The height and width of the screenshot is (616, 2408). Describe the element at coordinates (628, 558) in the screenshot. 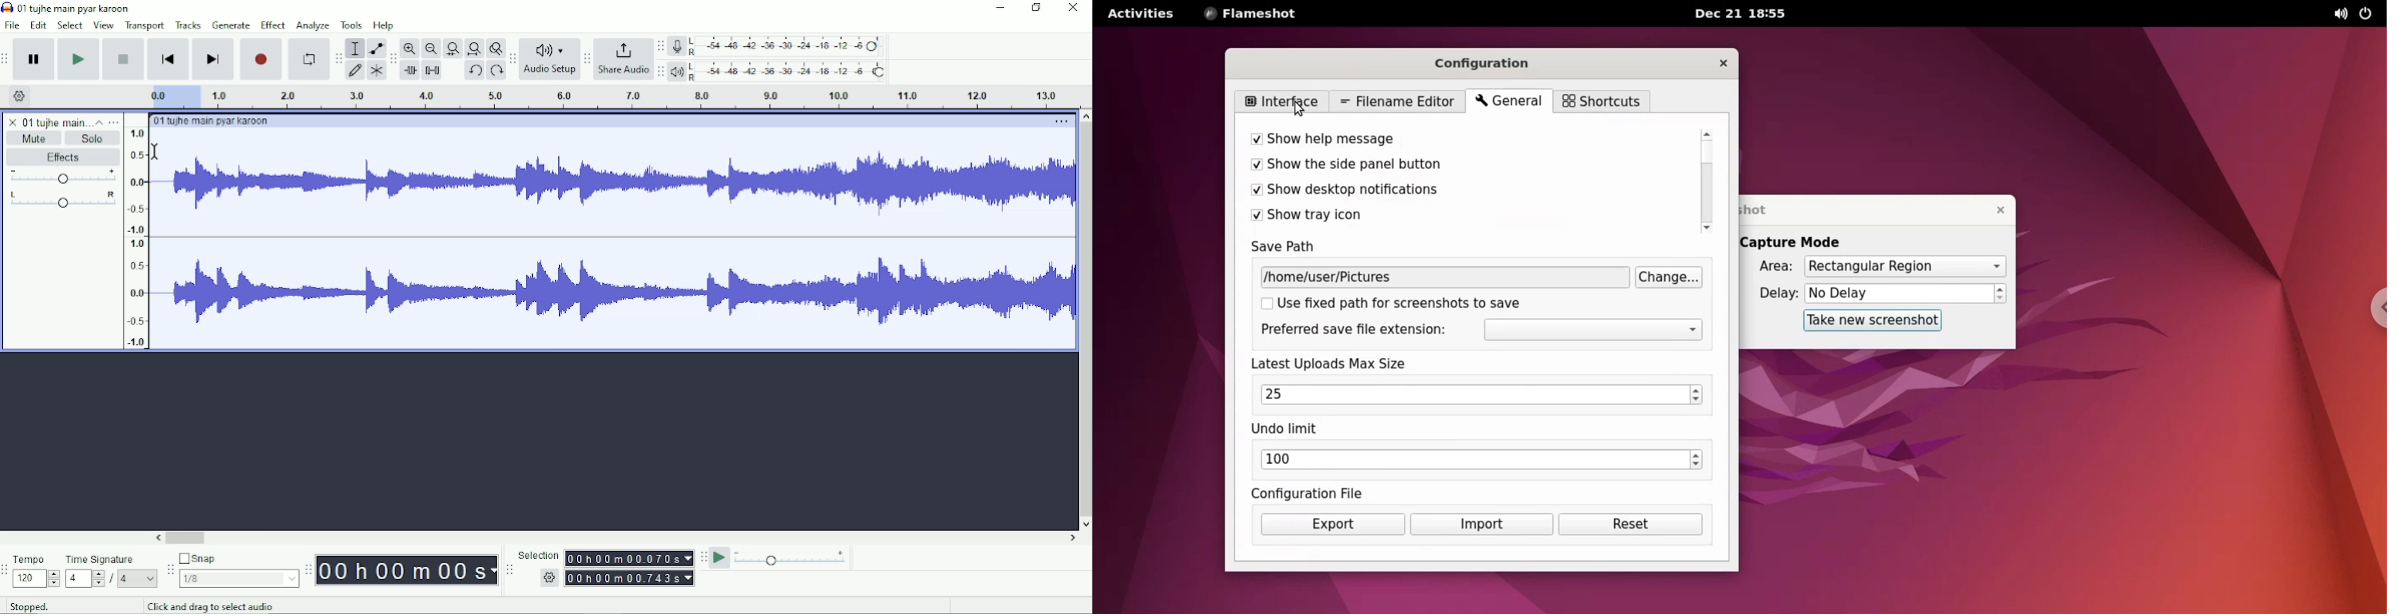

I see `00 h 00 m 00.070s` at that location.